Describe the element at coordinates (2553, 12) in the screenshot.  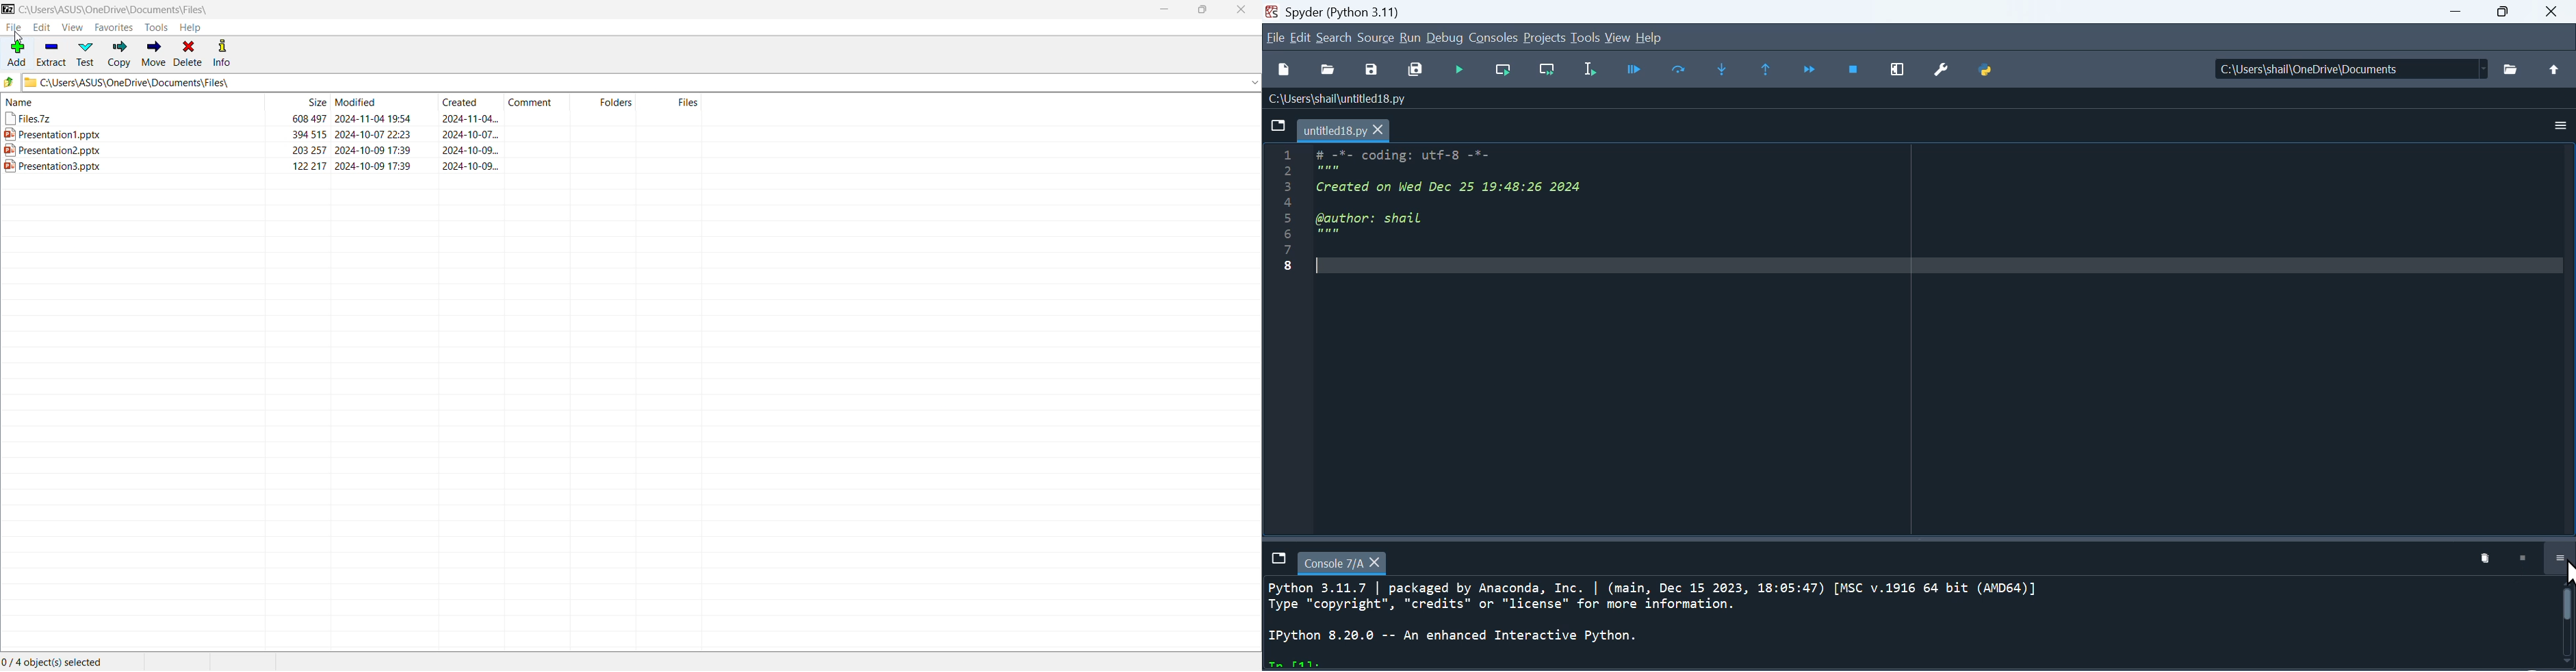
I see `close` at that location.